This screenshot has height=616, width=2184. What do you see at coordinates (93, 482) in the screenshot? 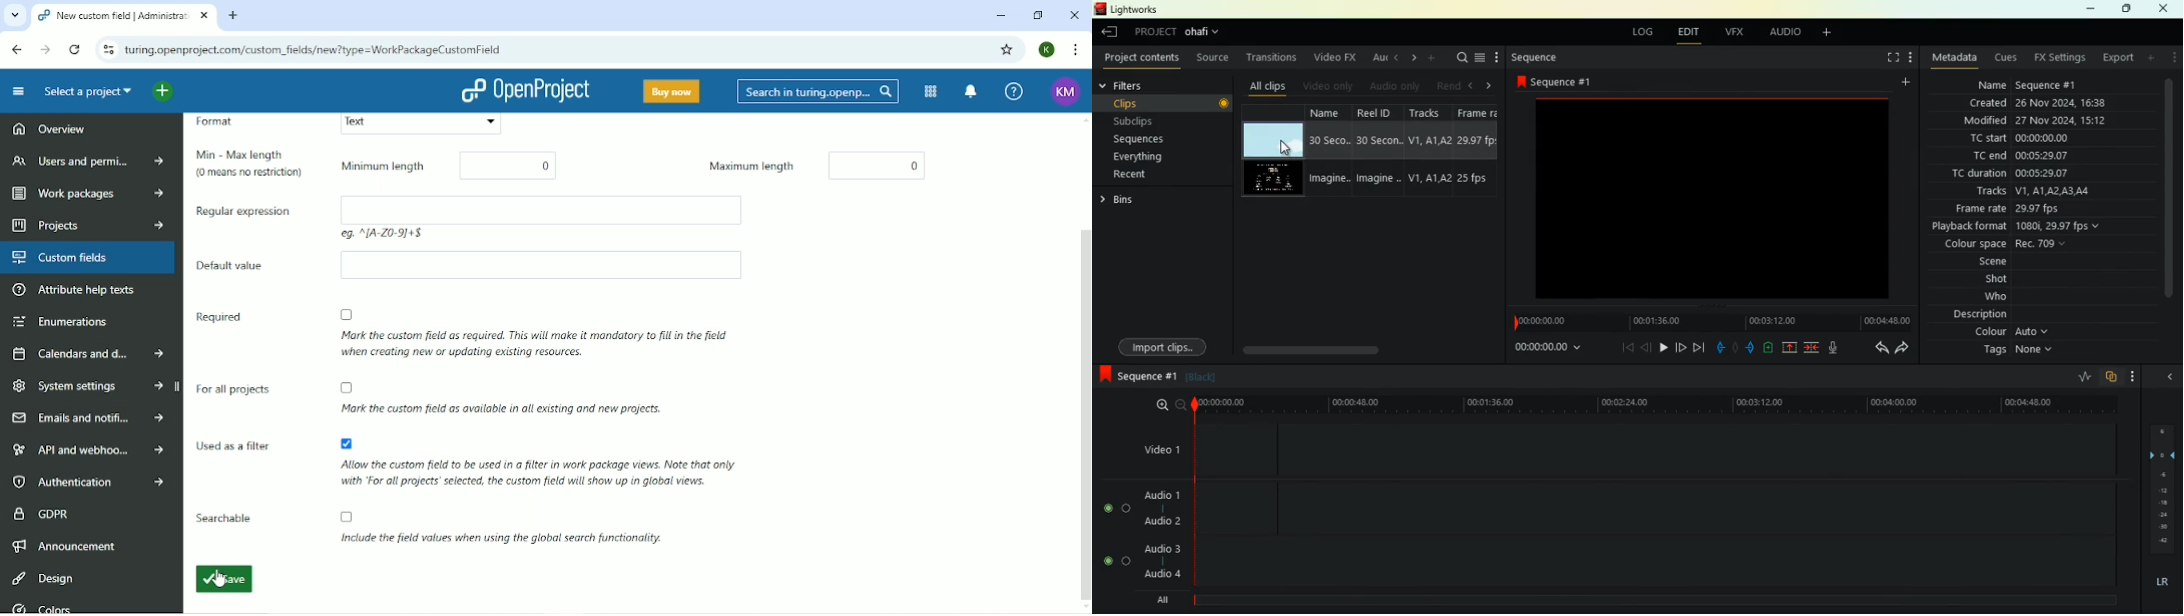
I see `Authentication` at bounding box center [93, 482].